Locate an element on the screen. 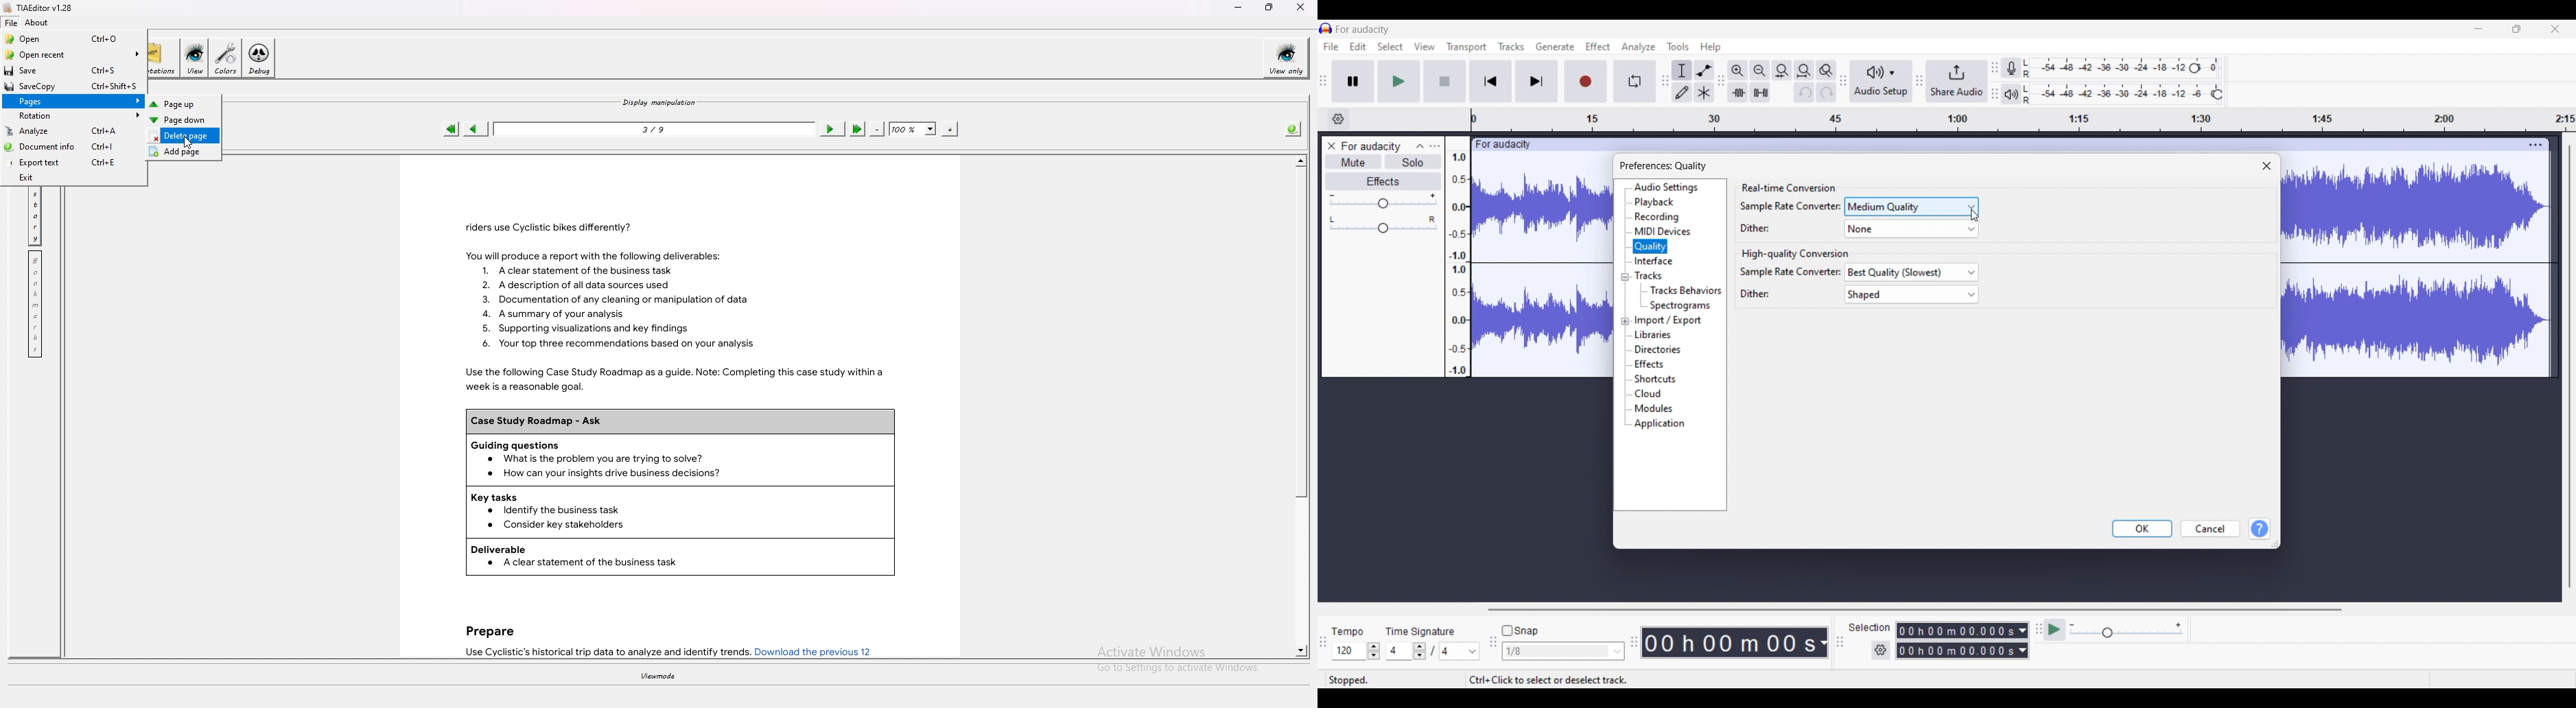 This screenshot has height=728, width=2576. Play at speed/Play at speed once is located at coordinates (2055, 629).